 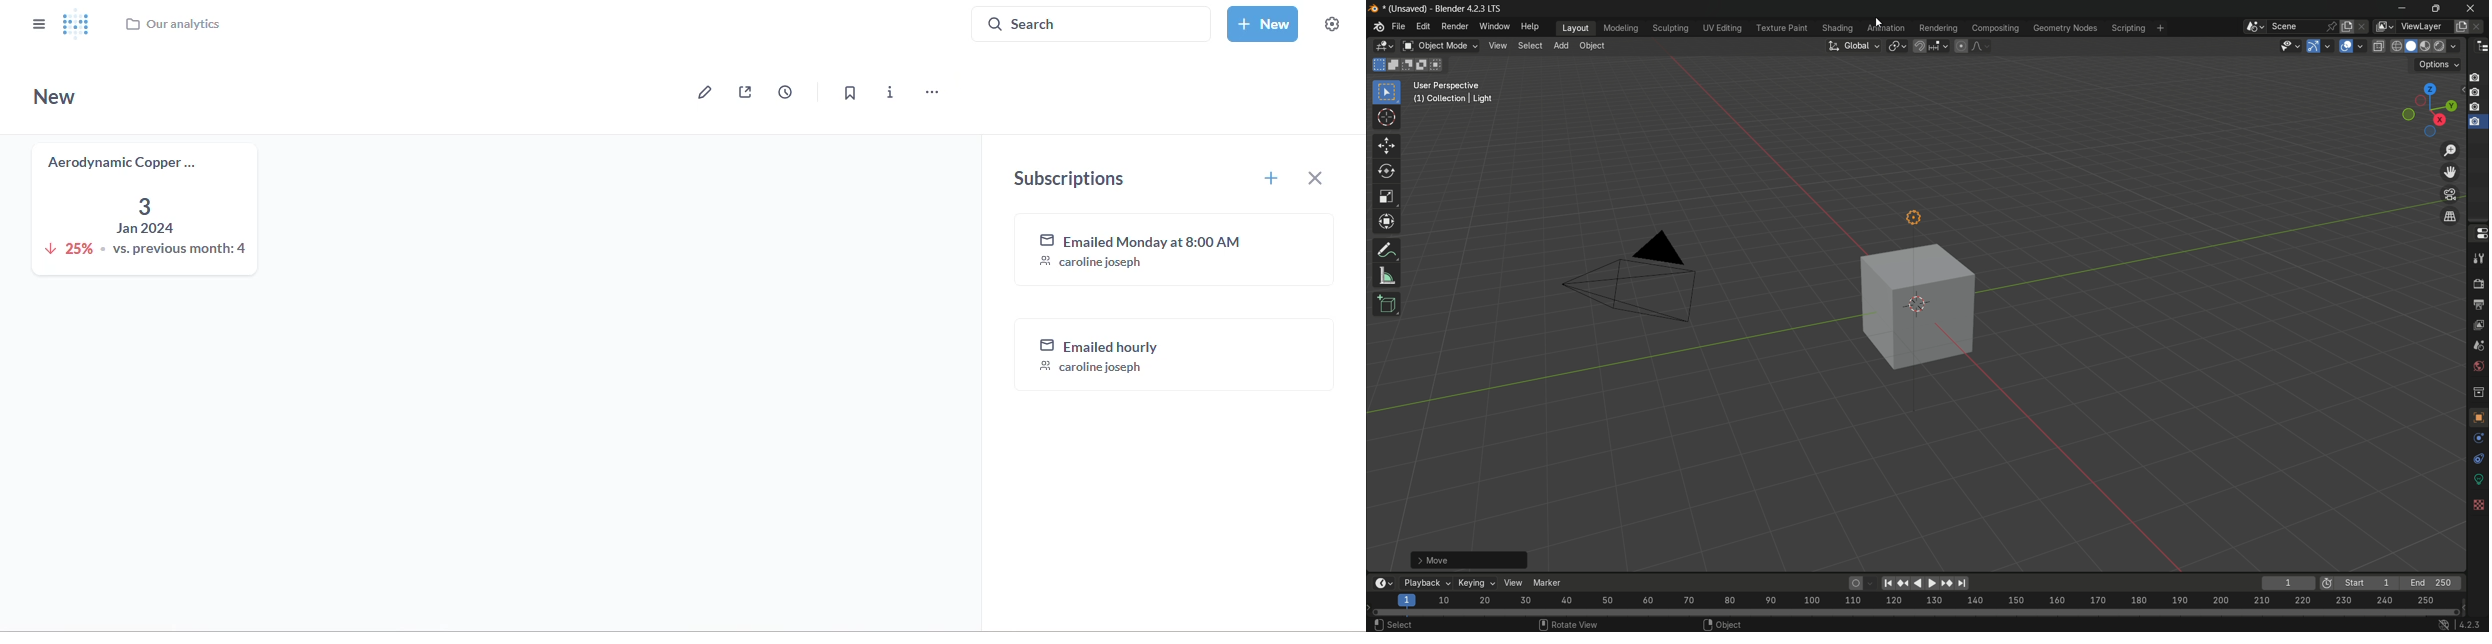 I want to click on toggle x-ray, so click(x=2380, y=47).